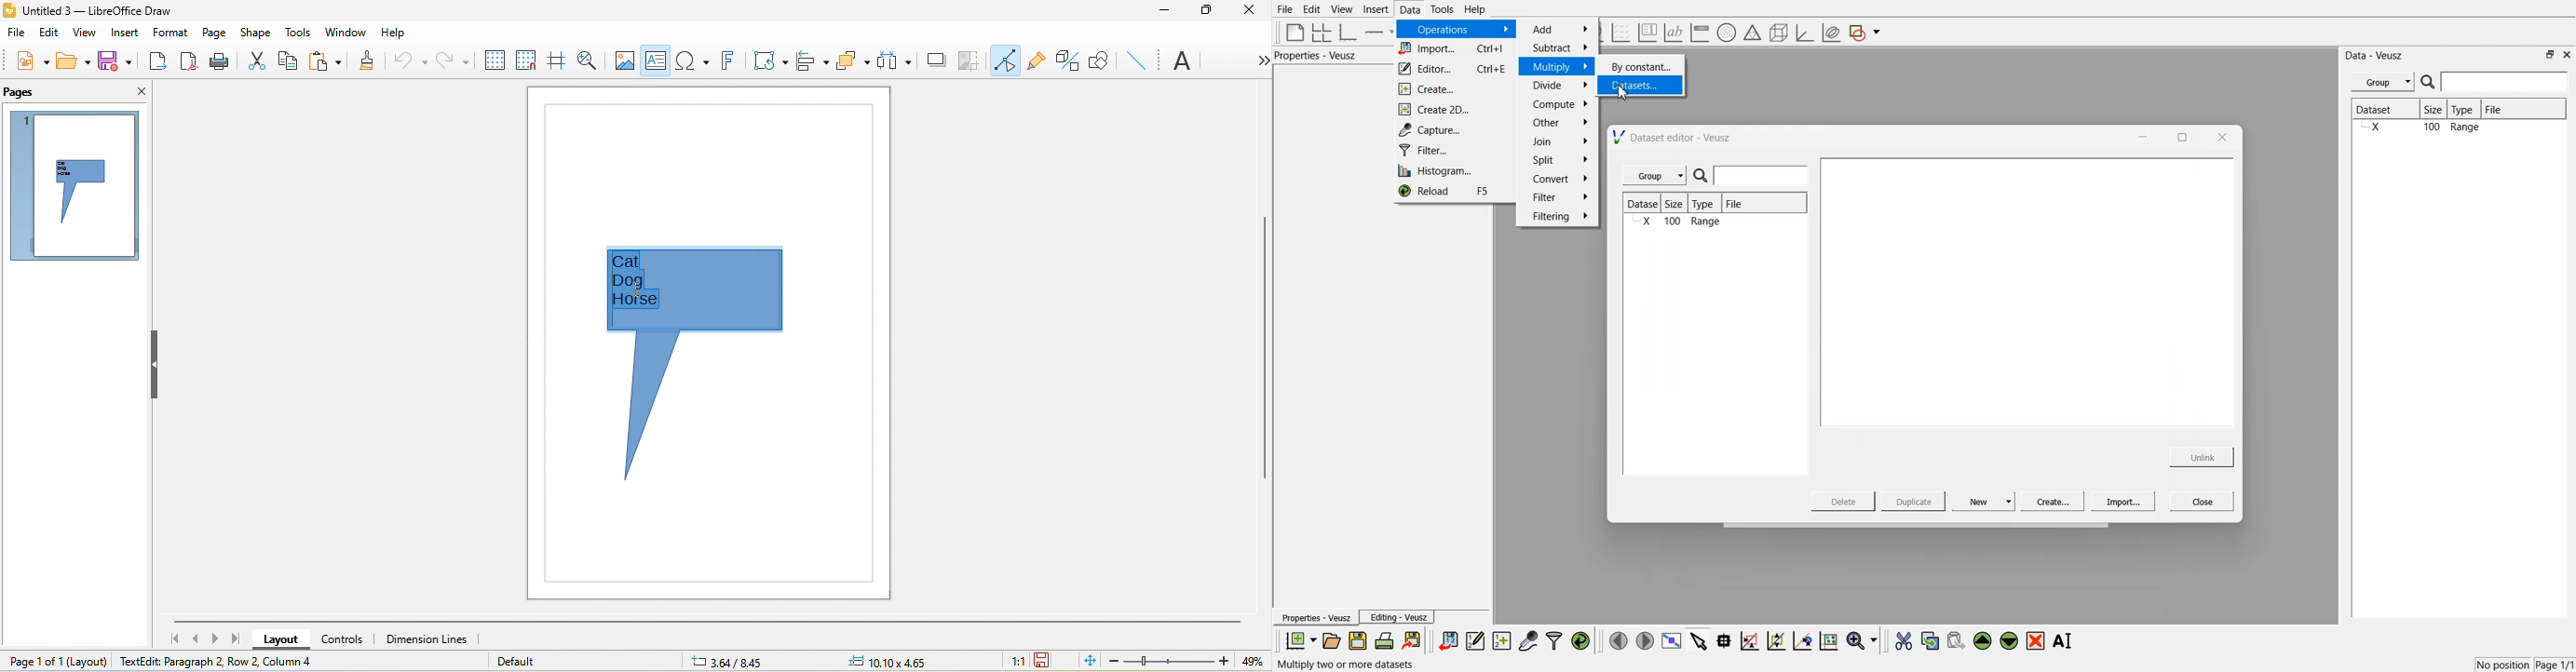 The height and width of the screenshot is (672, 2576). I want to click on House, so click(635, 302).